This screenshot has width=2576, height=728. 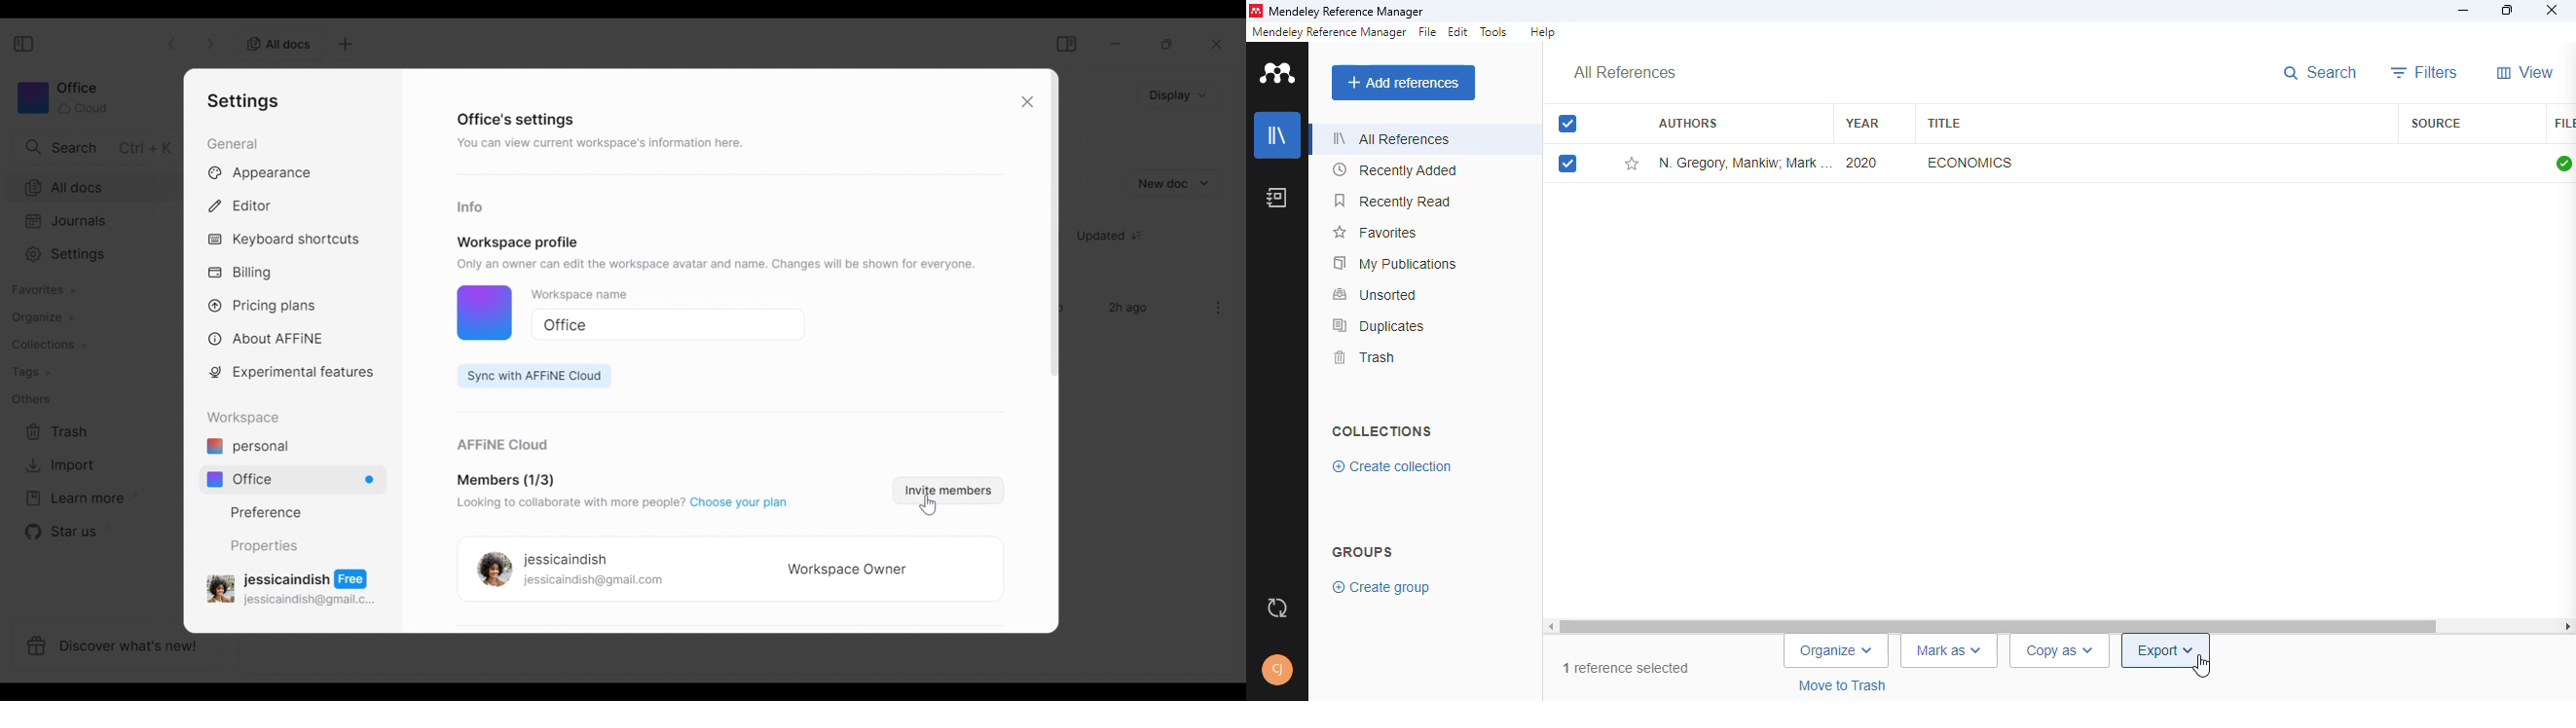 I want to click on logo, so click(x=1277, y=72).